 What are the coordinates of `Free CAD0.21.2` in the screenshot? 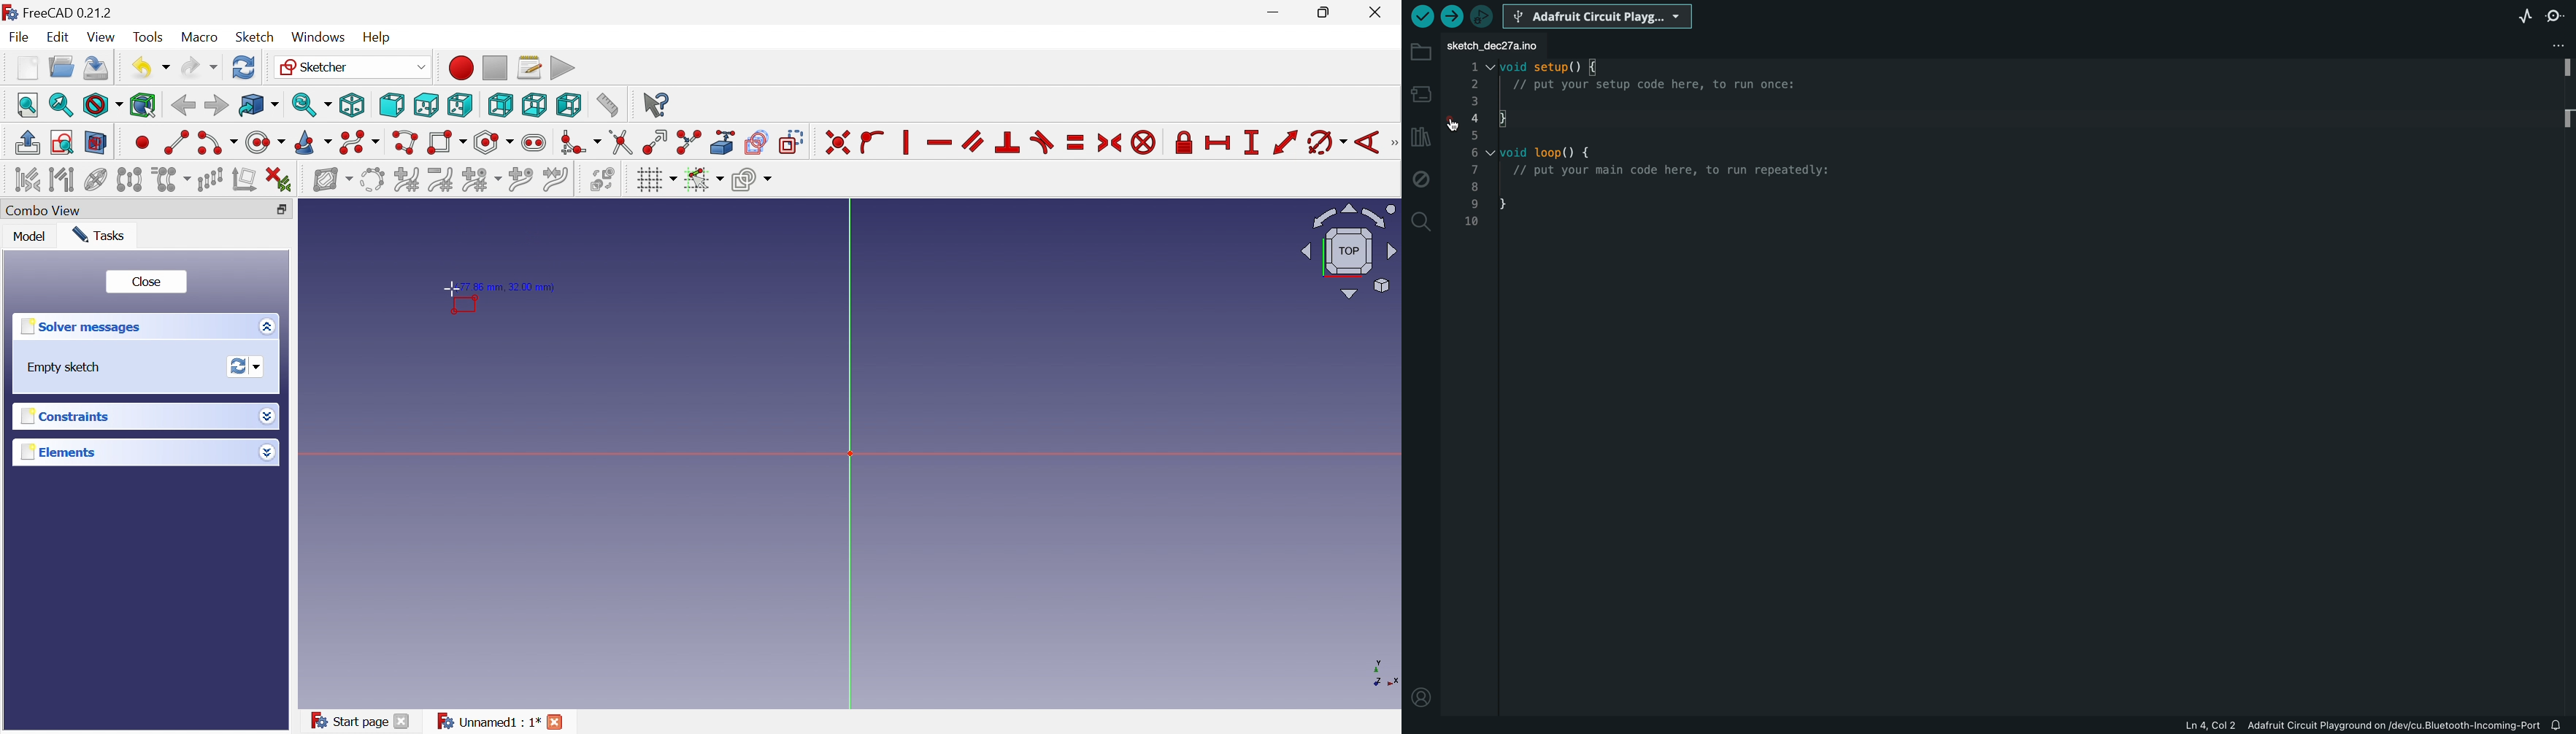 It's located at (69, 11).